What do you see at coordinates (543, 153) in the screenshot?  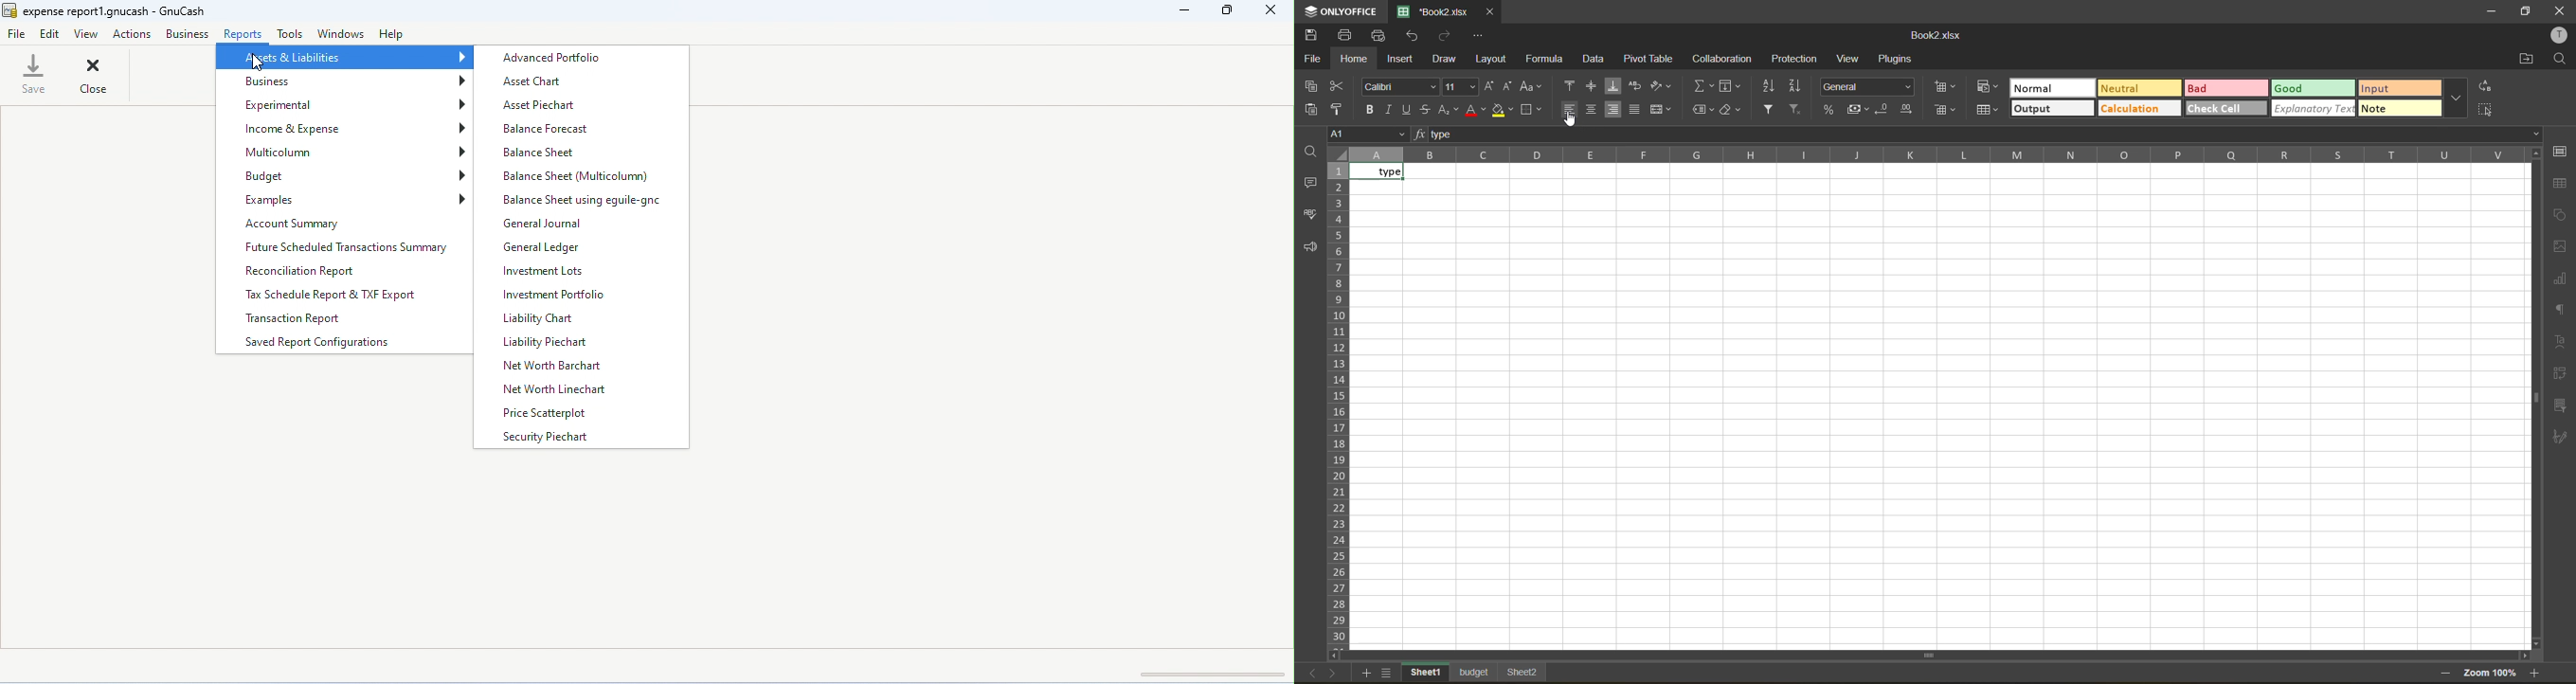 I see `balance sheet` at bounding box center [543, 153].